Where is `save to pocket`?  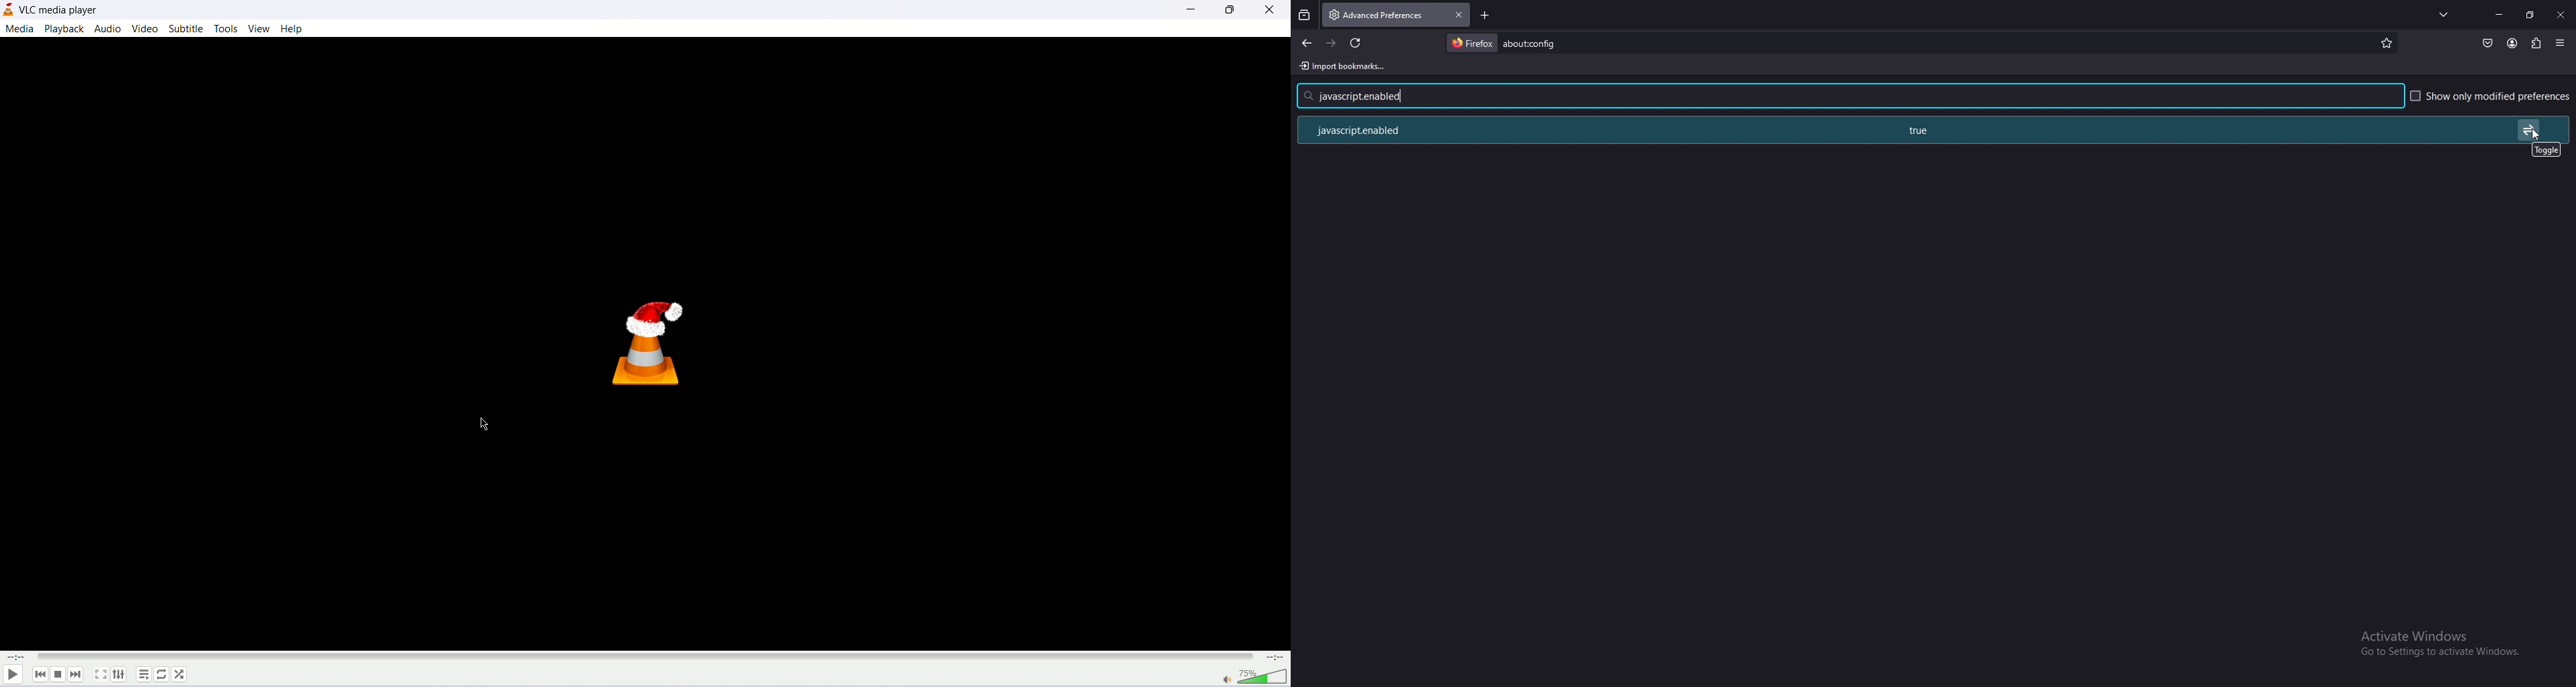 save to pocket is located at coordinates (2488, 44).